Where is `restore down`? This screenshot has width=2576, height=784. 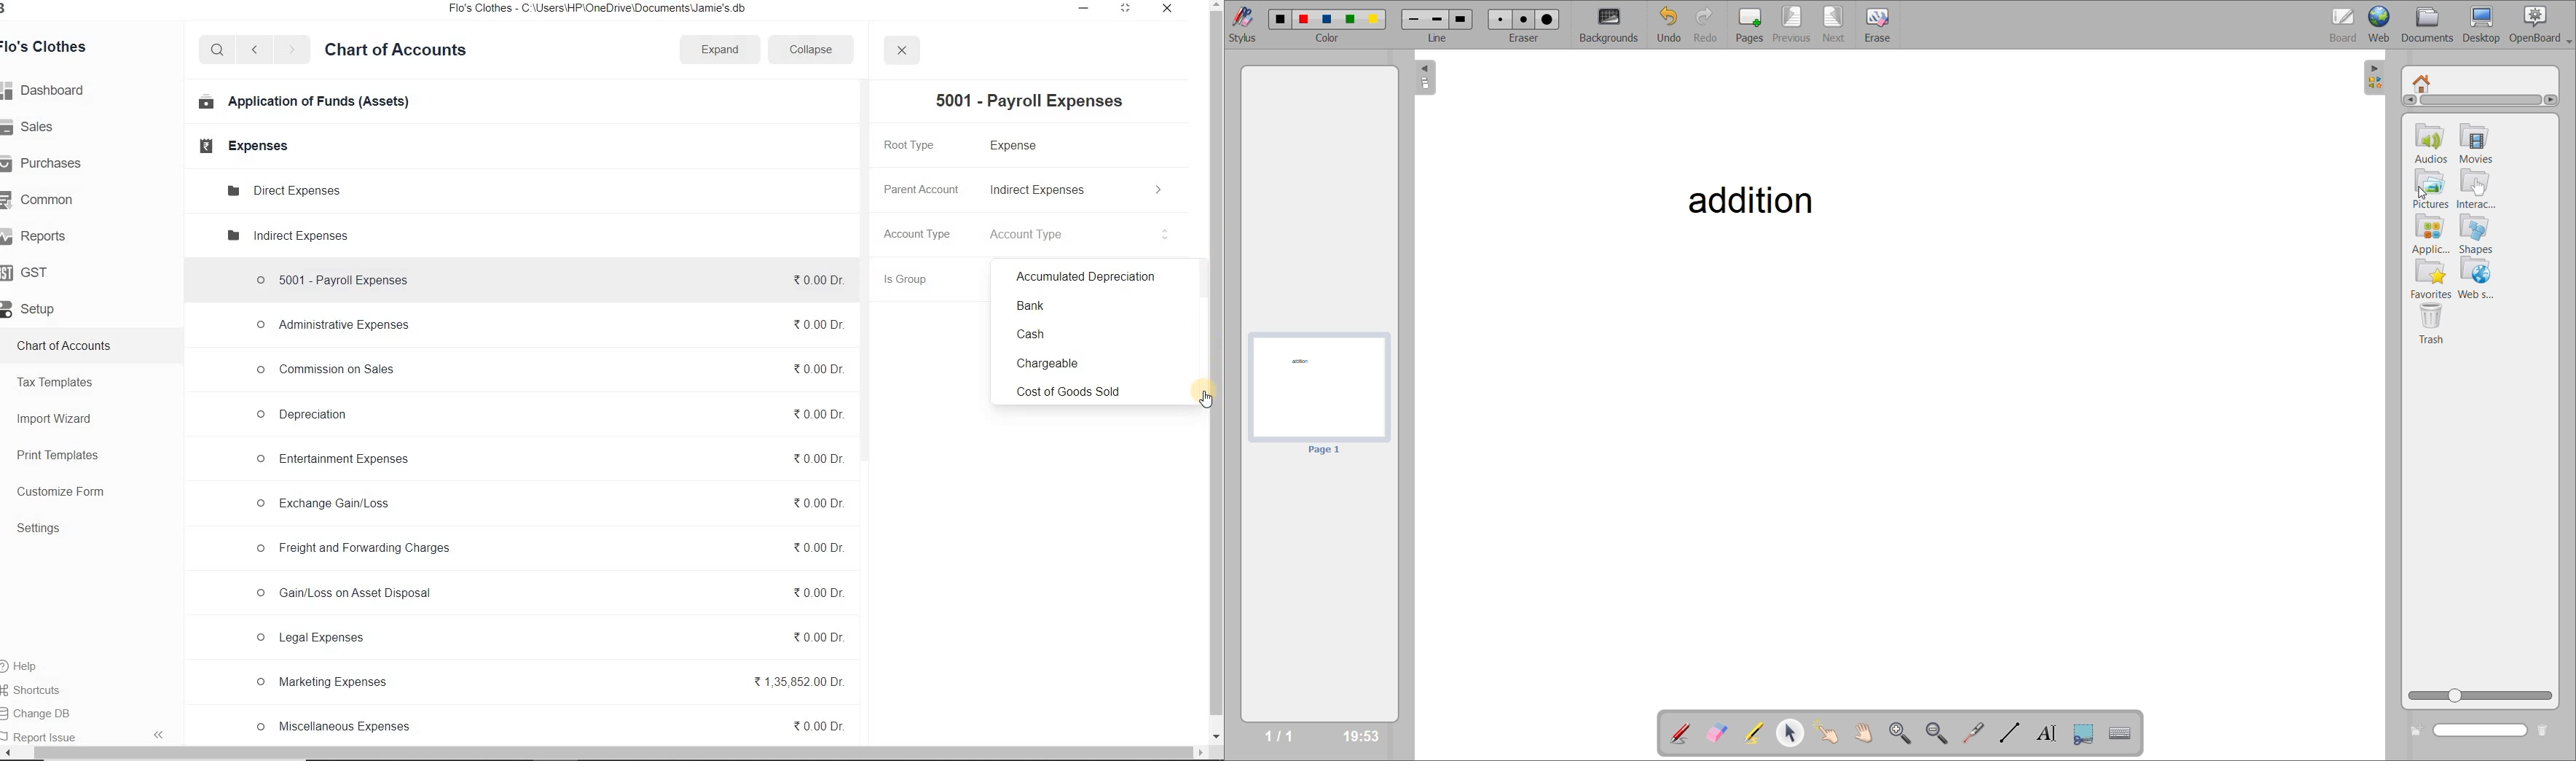
restore down is located at coordinates (1126, 9).